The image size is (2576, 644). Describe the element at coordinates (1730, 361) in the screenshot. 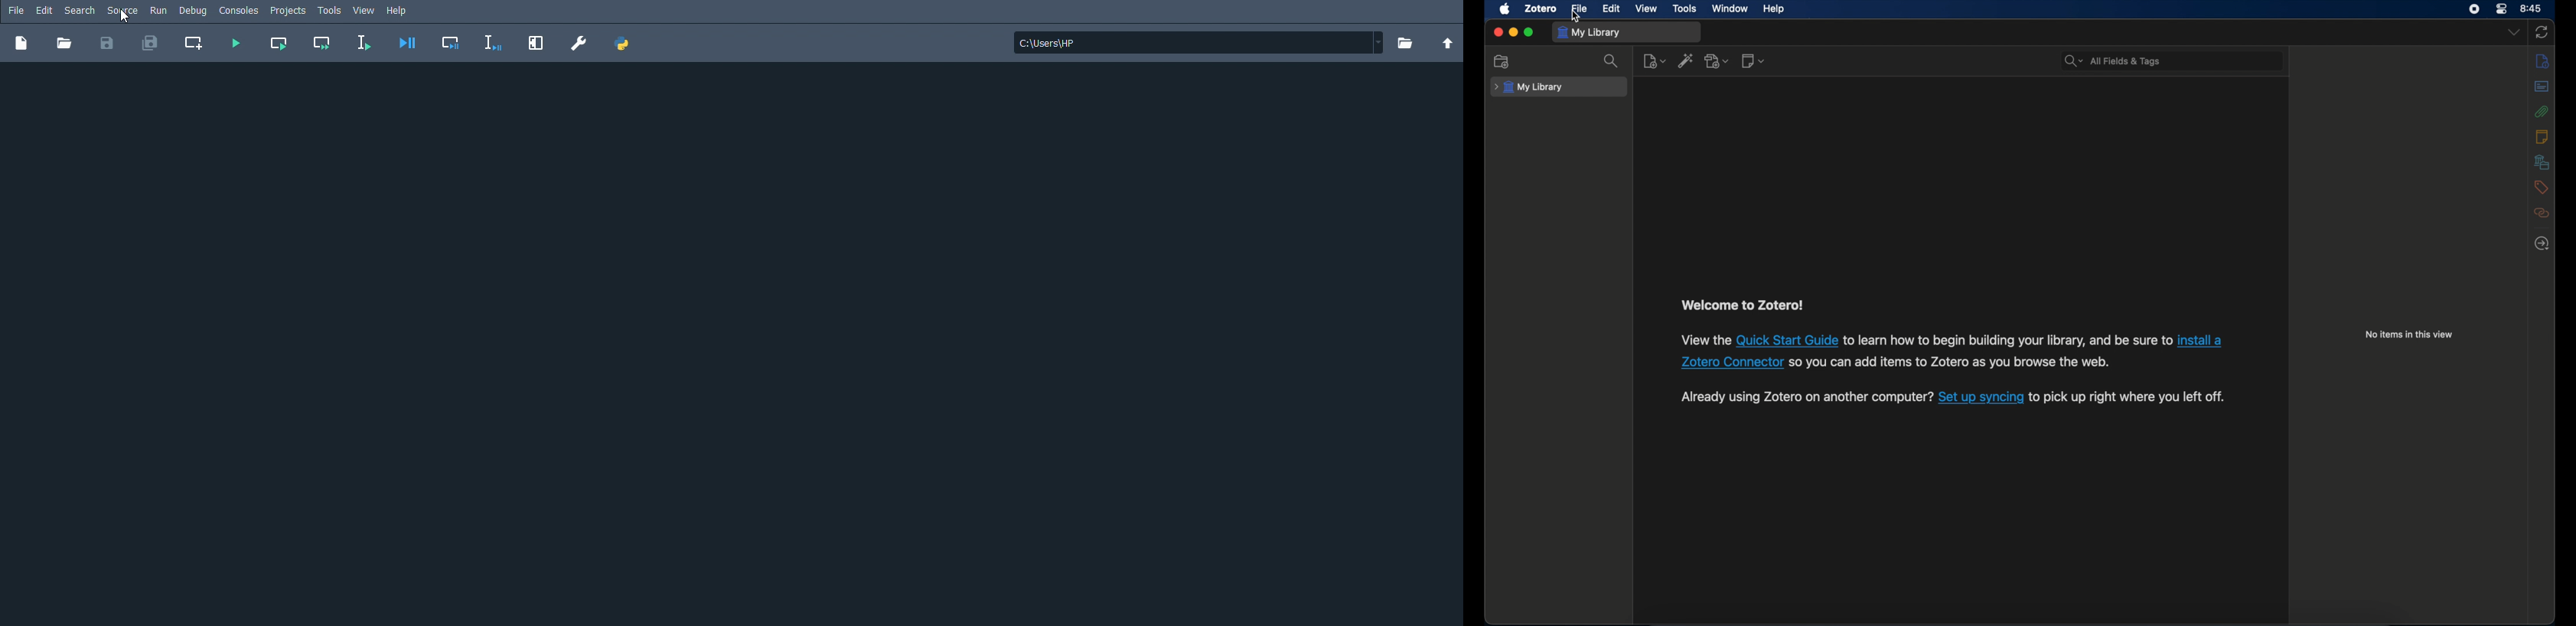

I see `Zotero connector link` at that location.